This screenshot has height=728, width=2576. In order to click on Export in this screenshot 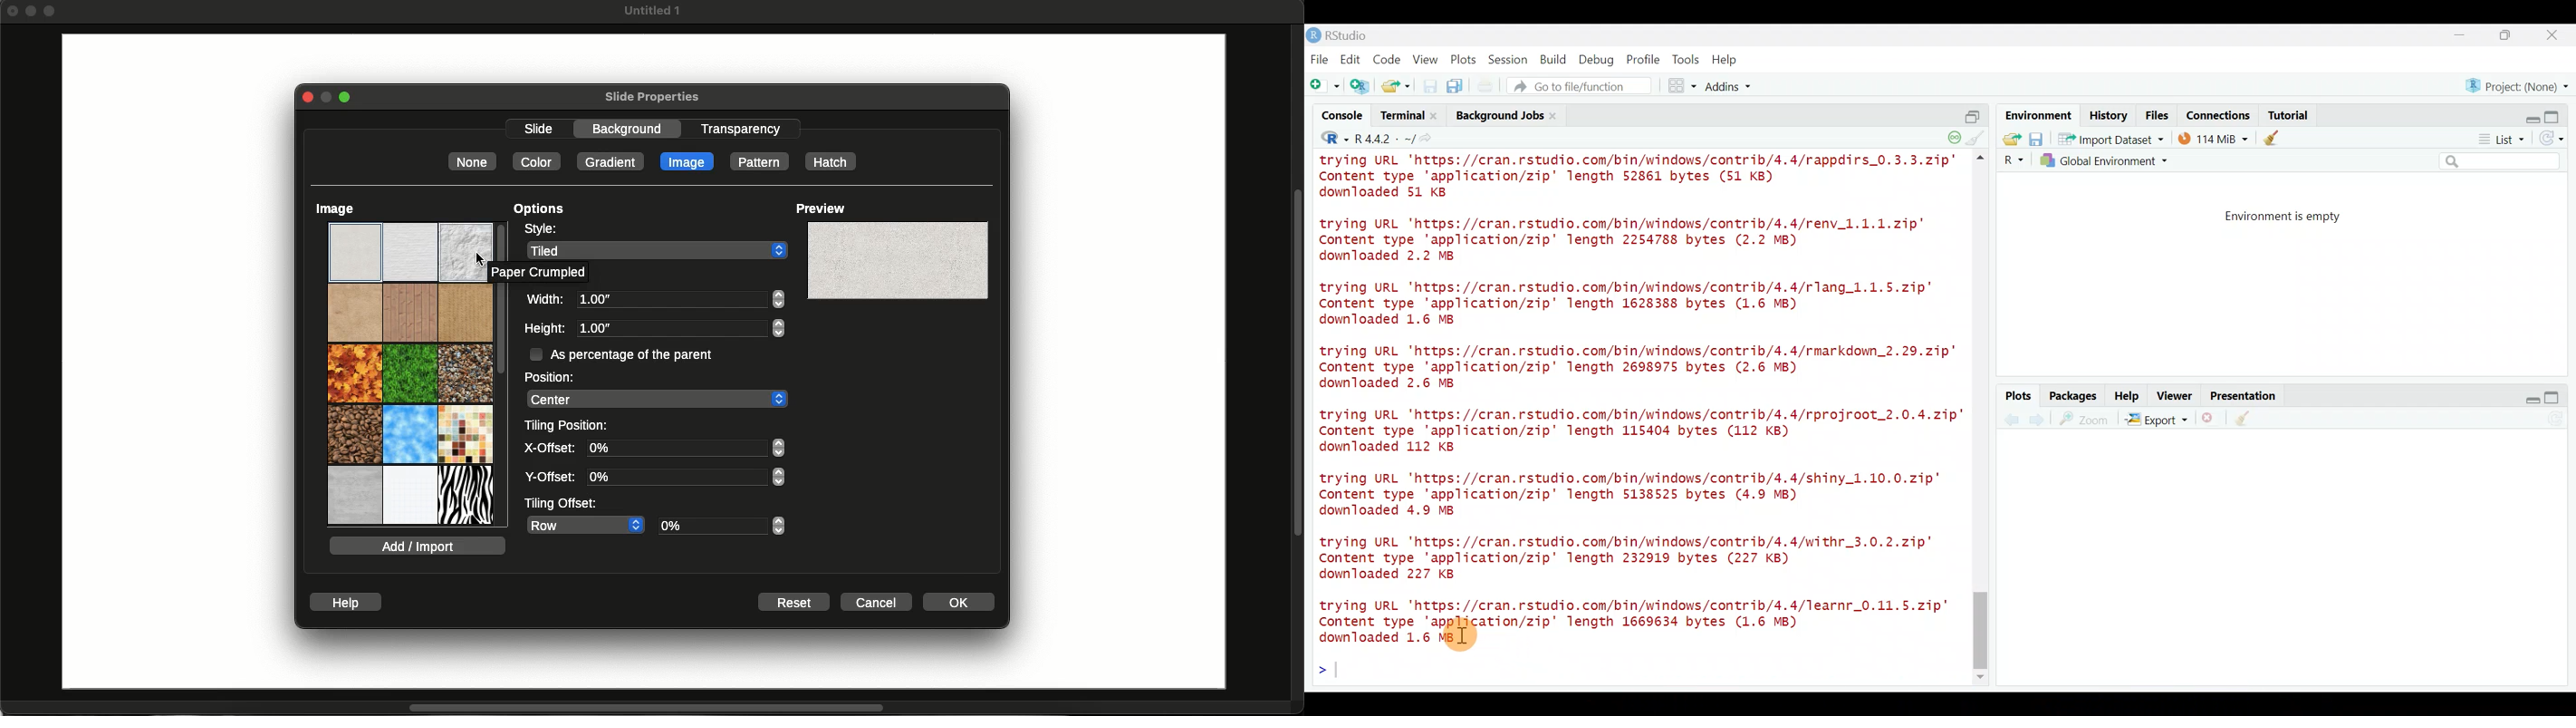, I will do `click(2156, 422)`.